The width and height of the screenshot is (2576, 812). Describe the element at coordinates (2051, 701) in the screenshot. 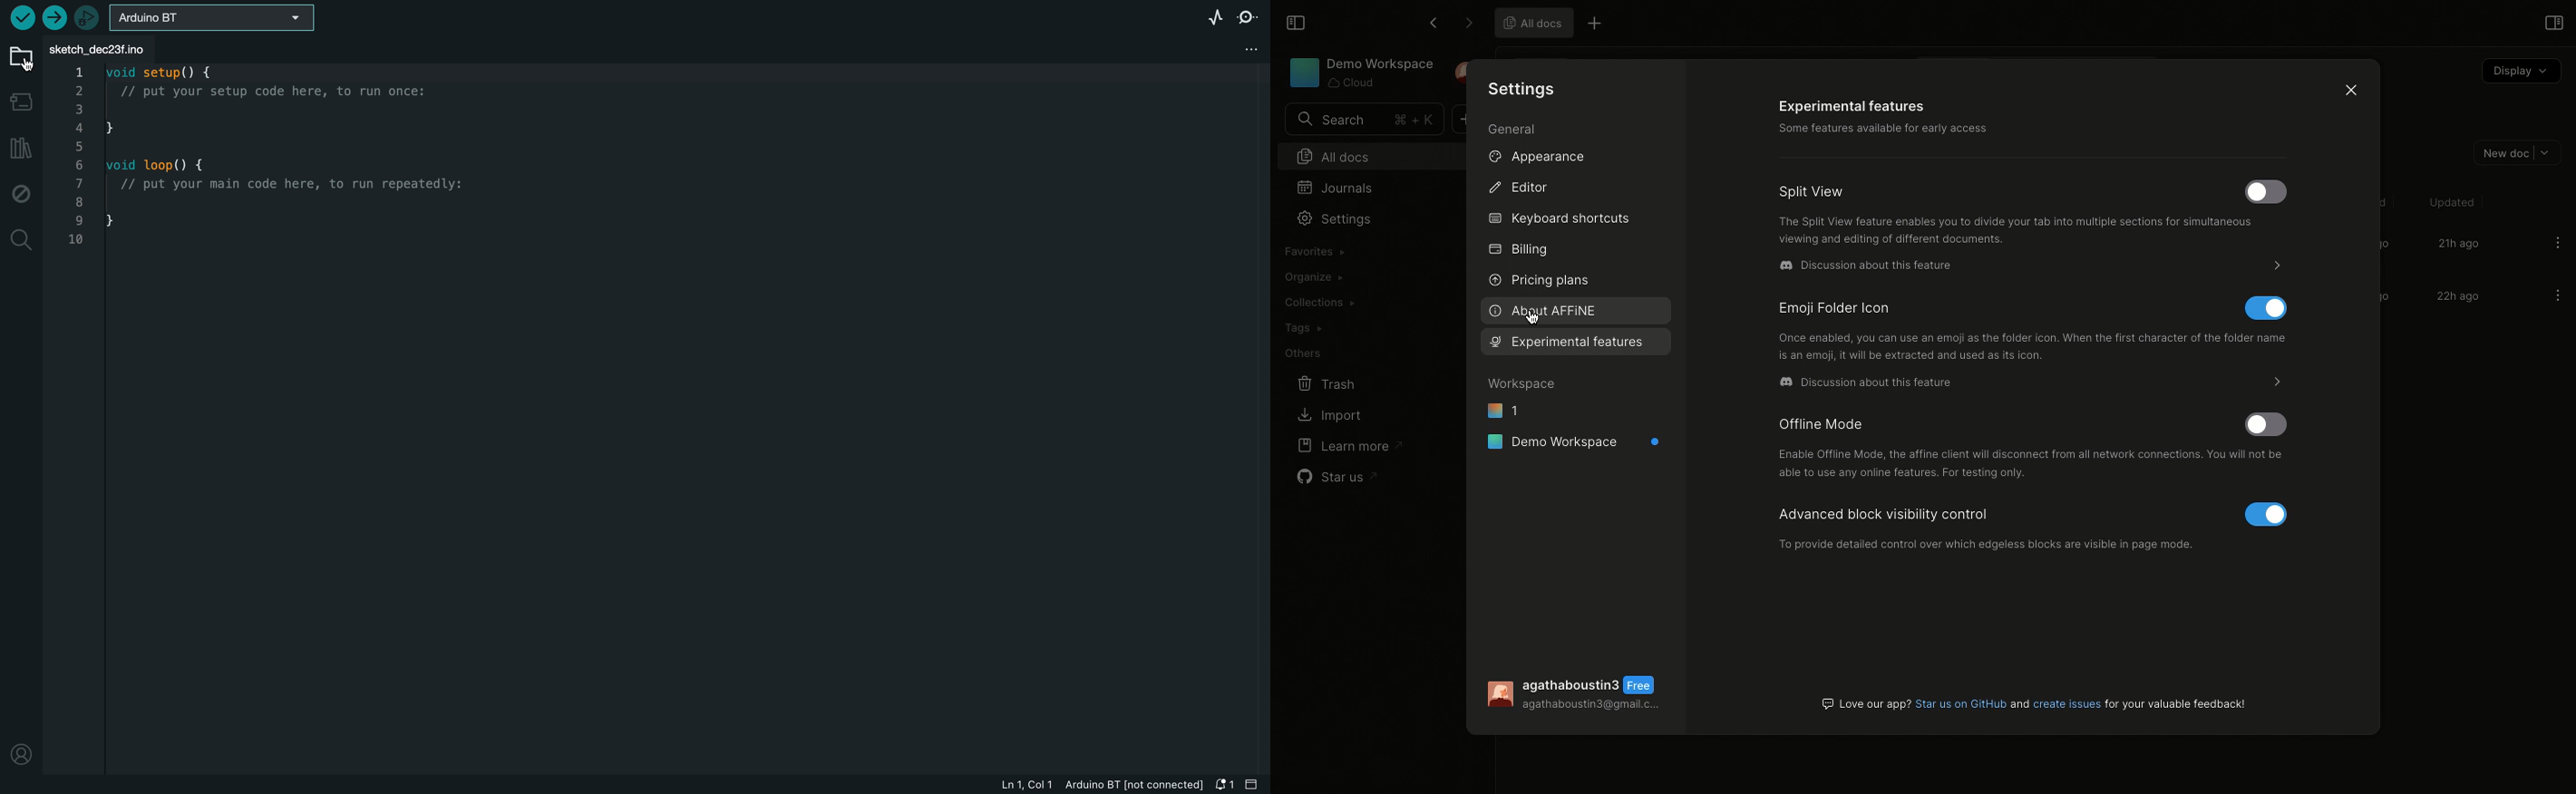

I see `Always enable url preview` at that location.